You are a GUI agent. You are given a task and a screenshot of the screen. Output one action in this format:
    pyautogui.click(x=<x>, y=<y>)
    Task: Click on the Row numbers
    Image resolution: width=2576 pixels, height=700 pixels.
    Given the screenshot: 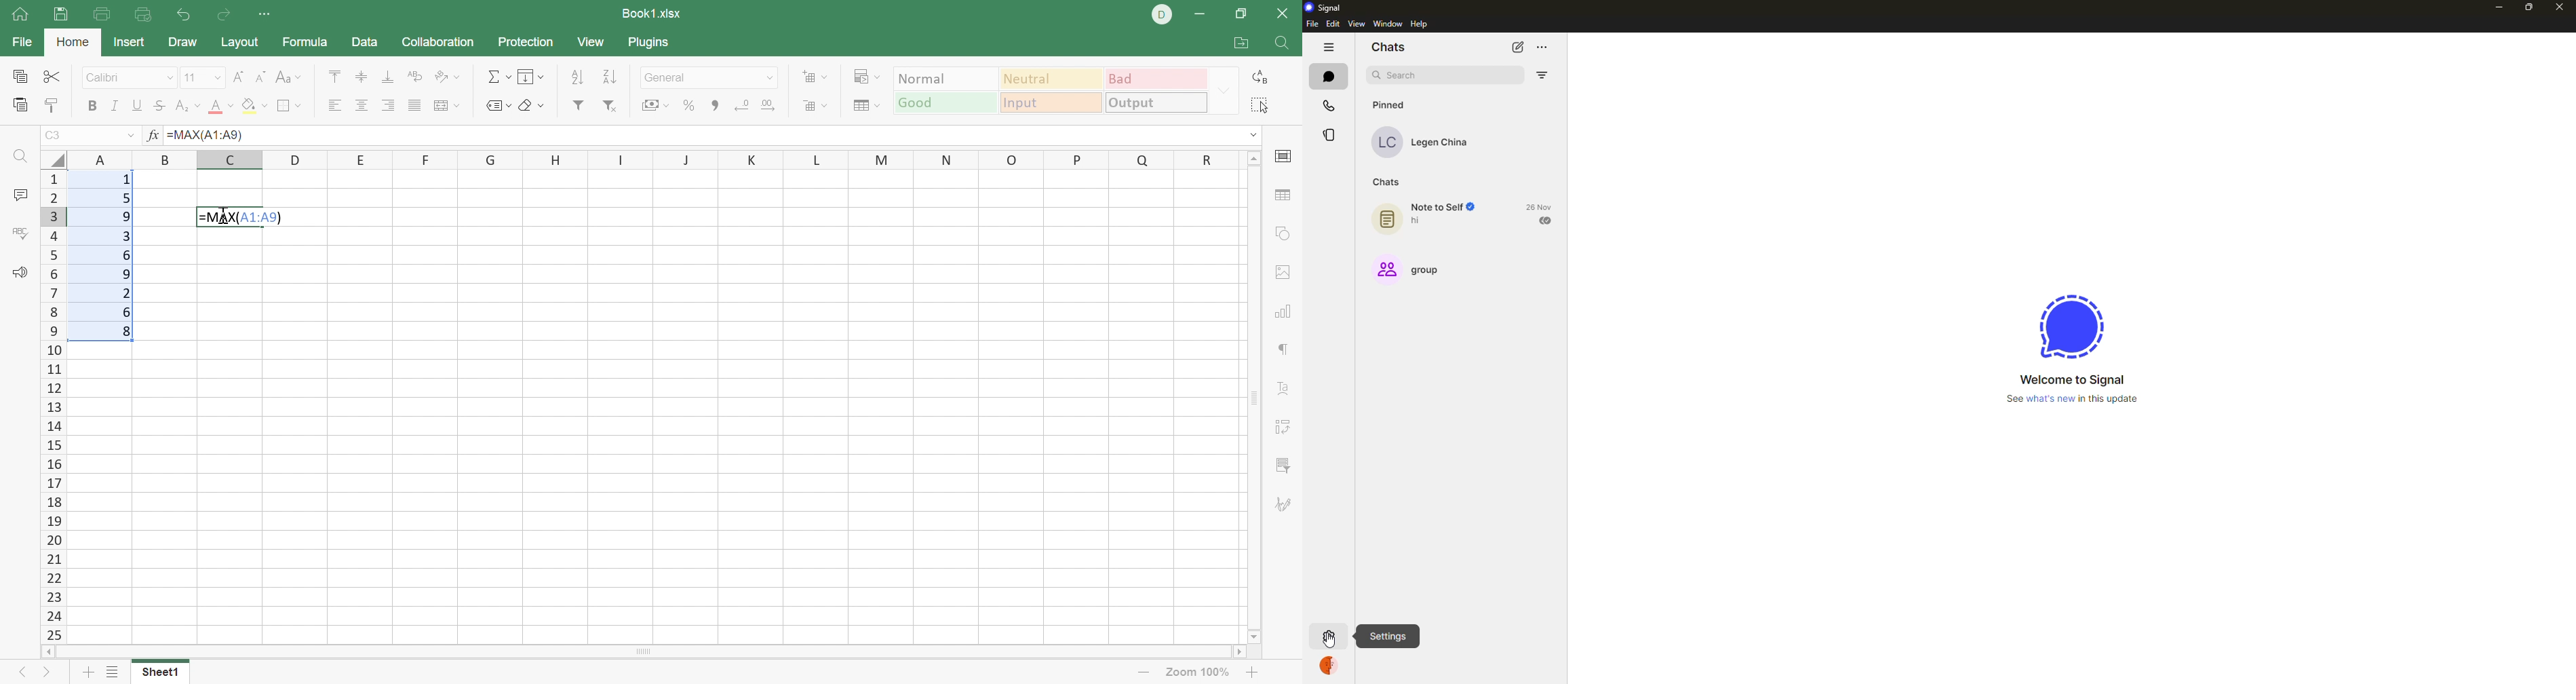 What is the action you would take?
    pyautogui.click(x=55, y=406)
    